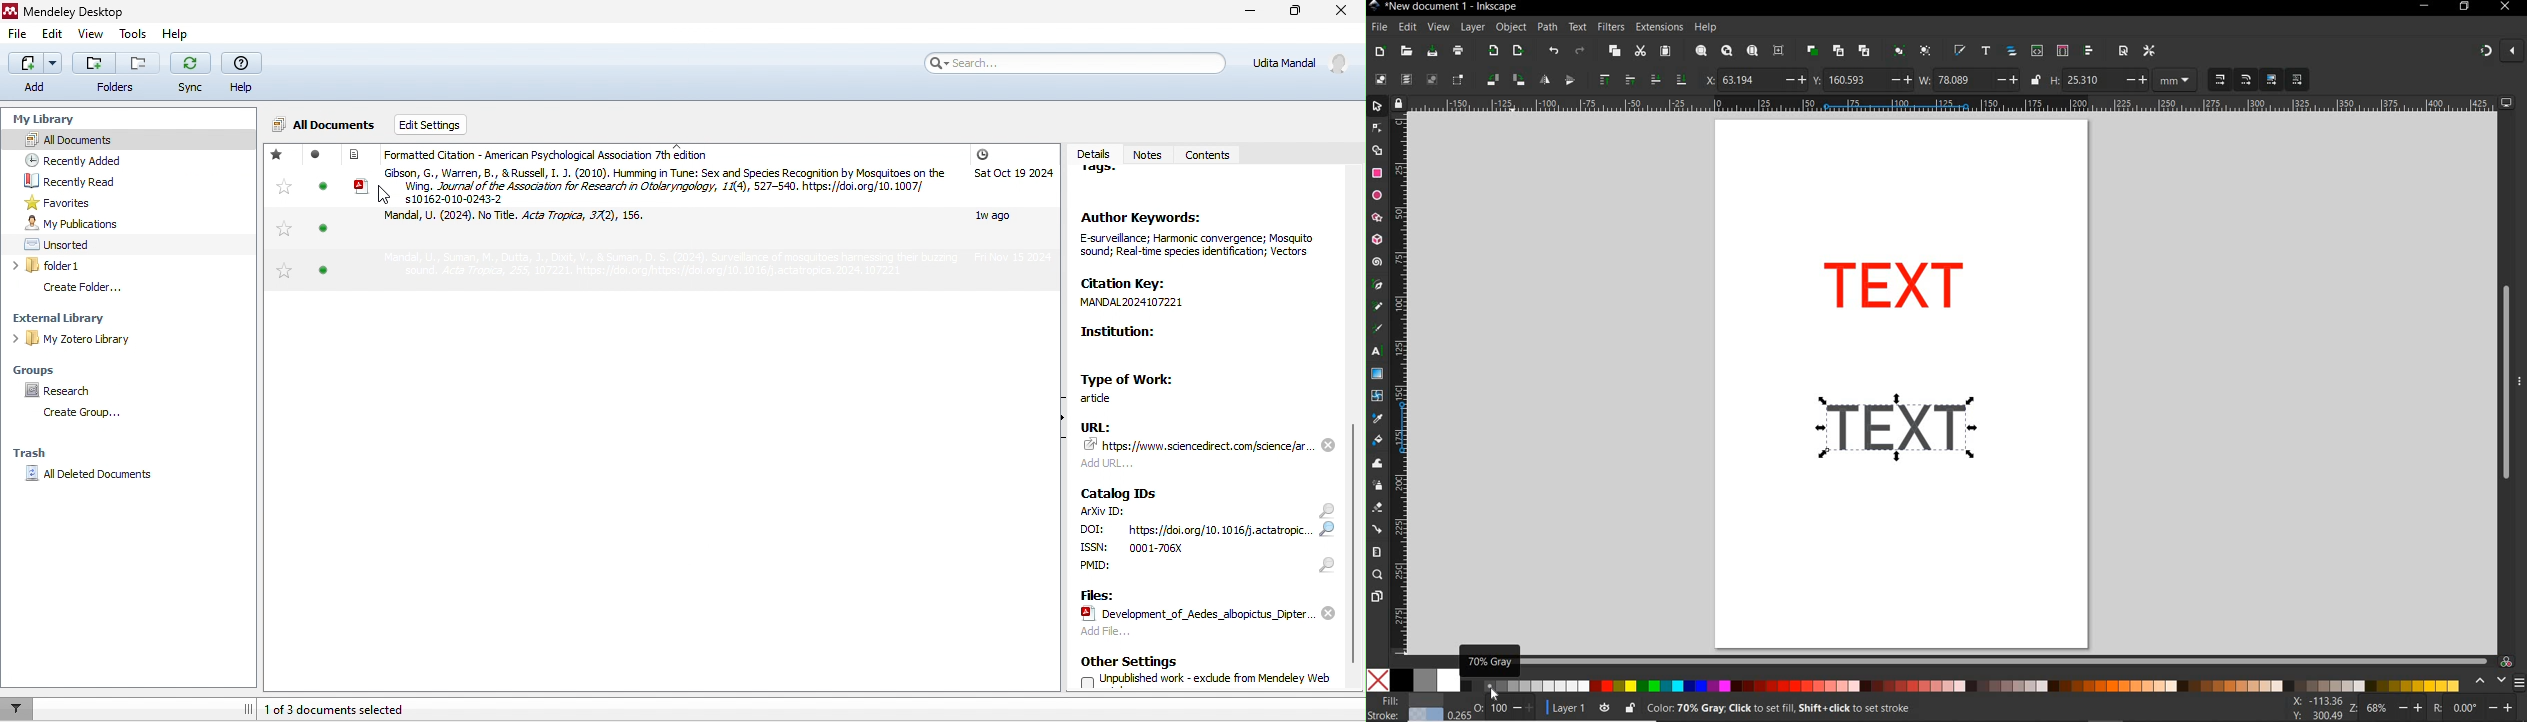 The image size is (2548, 728). Describe the element at coordinates (2498, 681) in the screenshot. I see `select color palette` at that location.